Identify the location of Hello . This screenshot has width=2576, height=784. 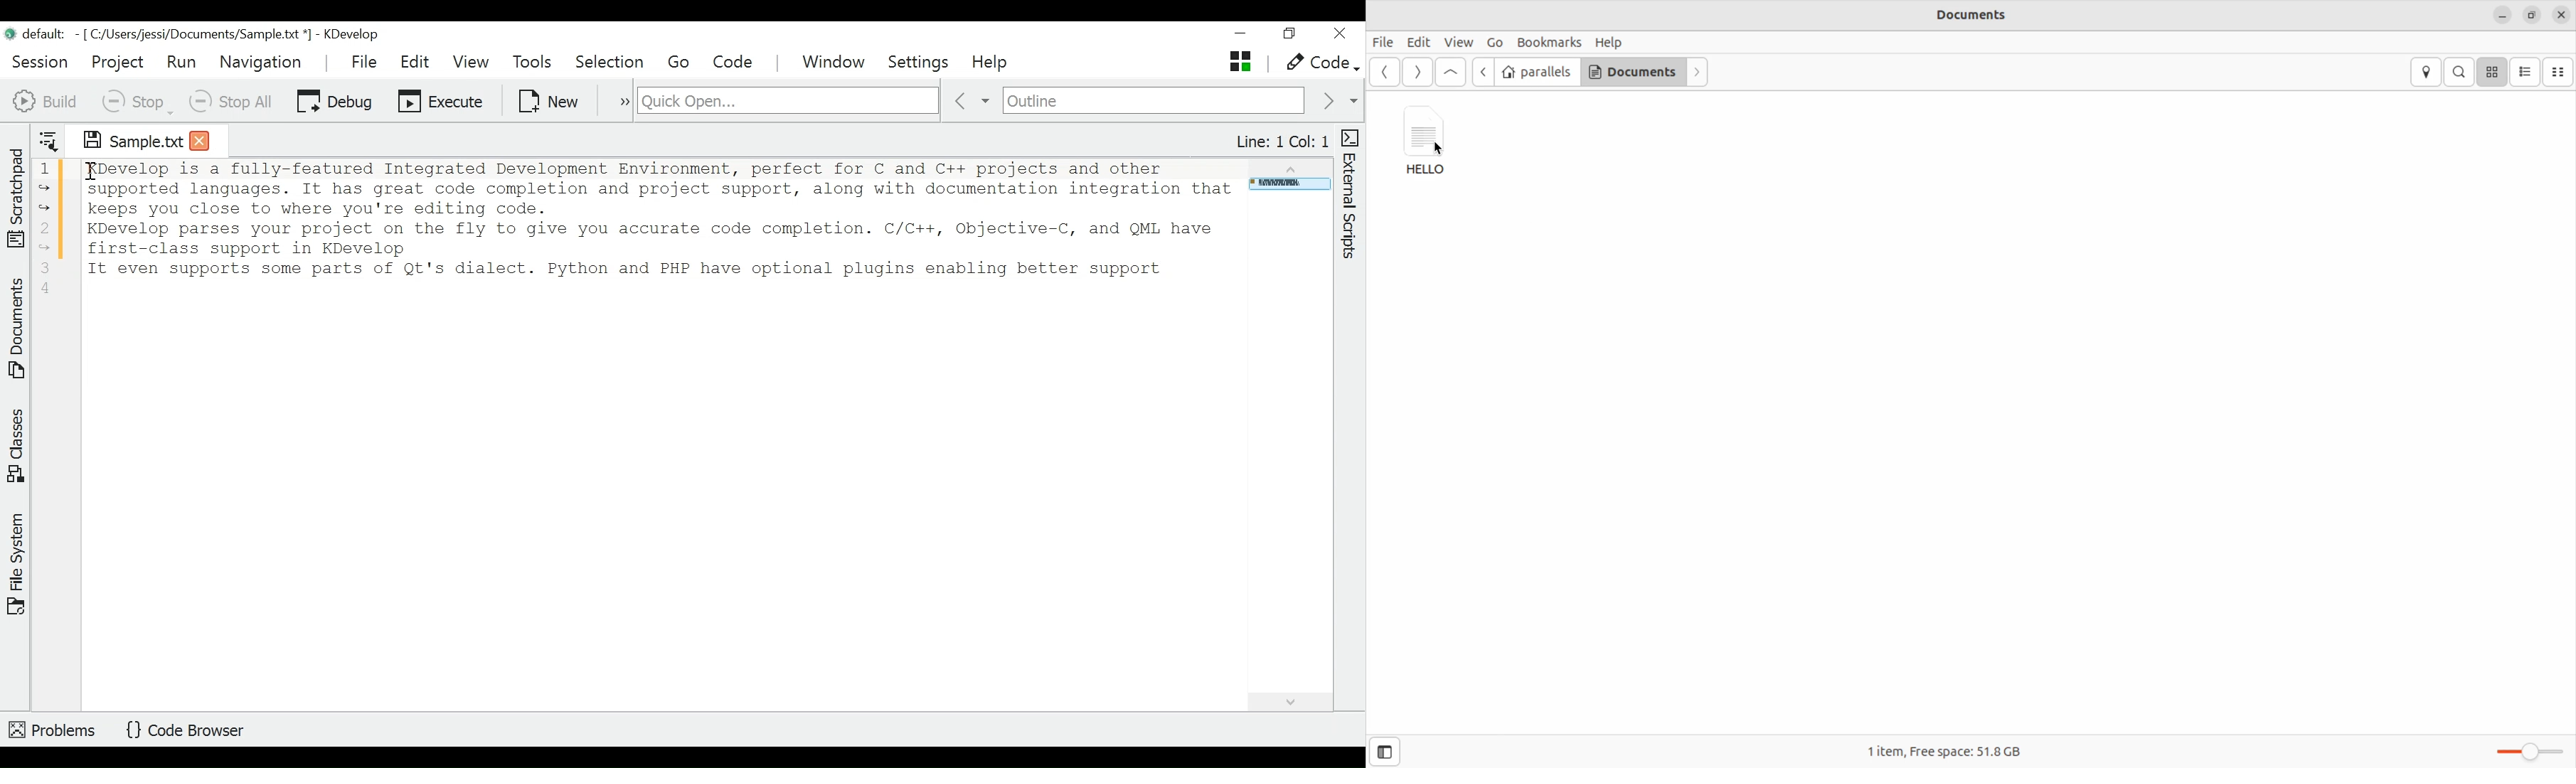
(1423, 141).